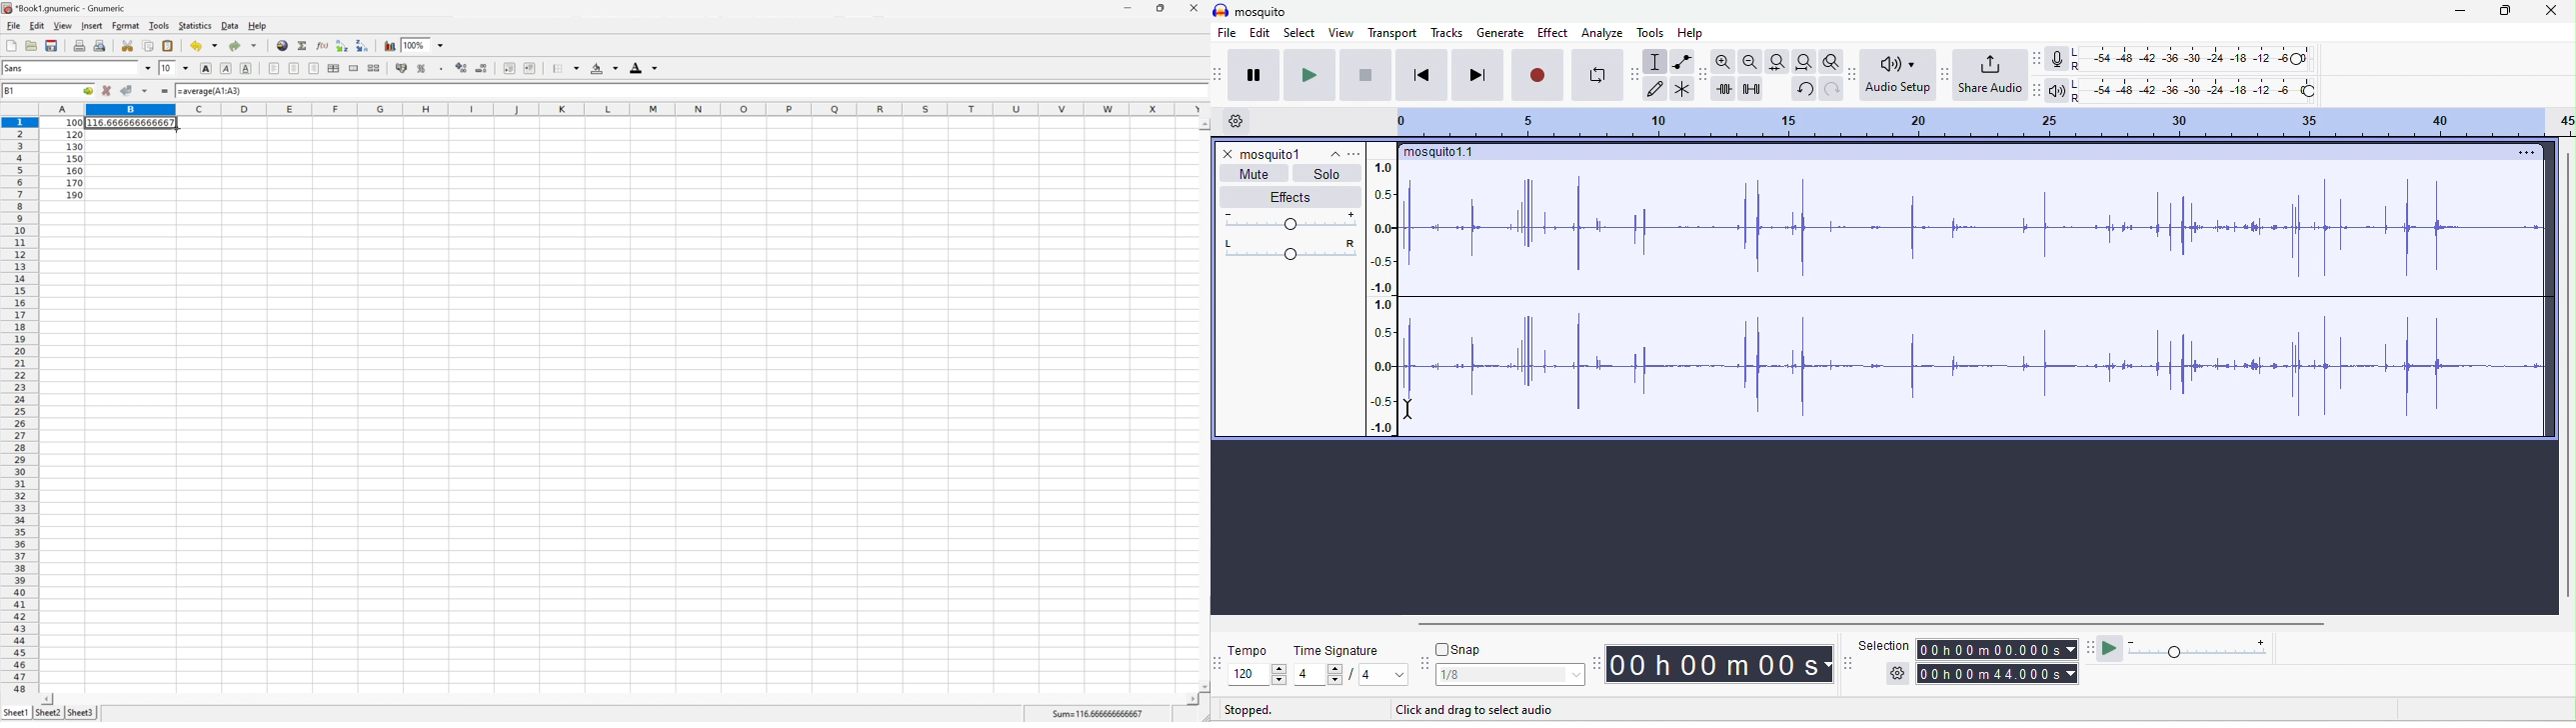  What do you see at coordinates (1832, 61) in the screenshot?
I see `toggle zoom` at bounding box center [1832, 61].